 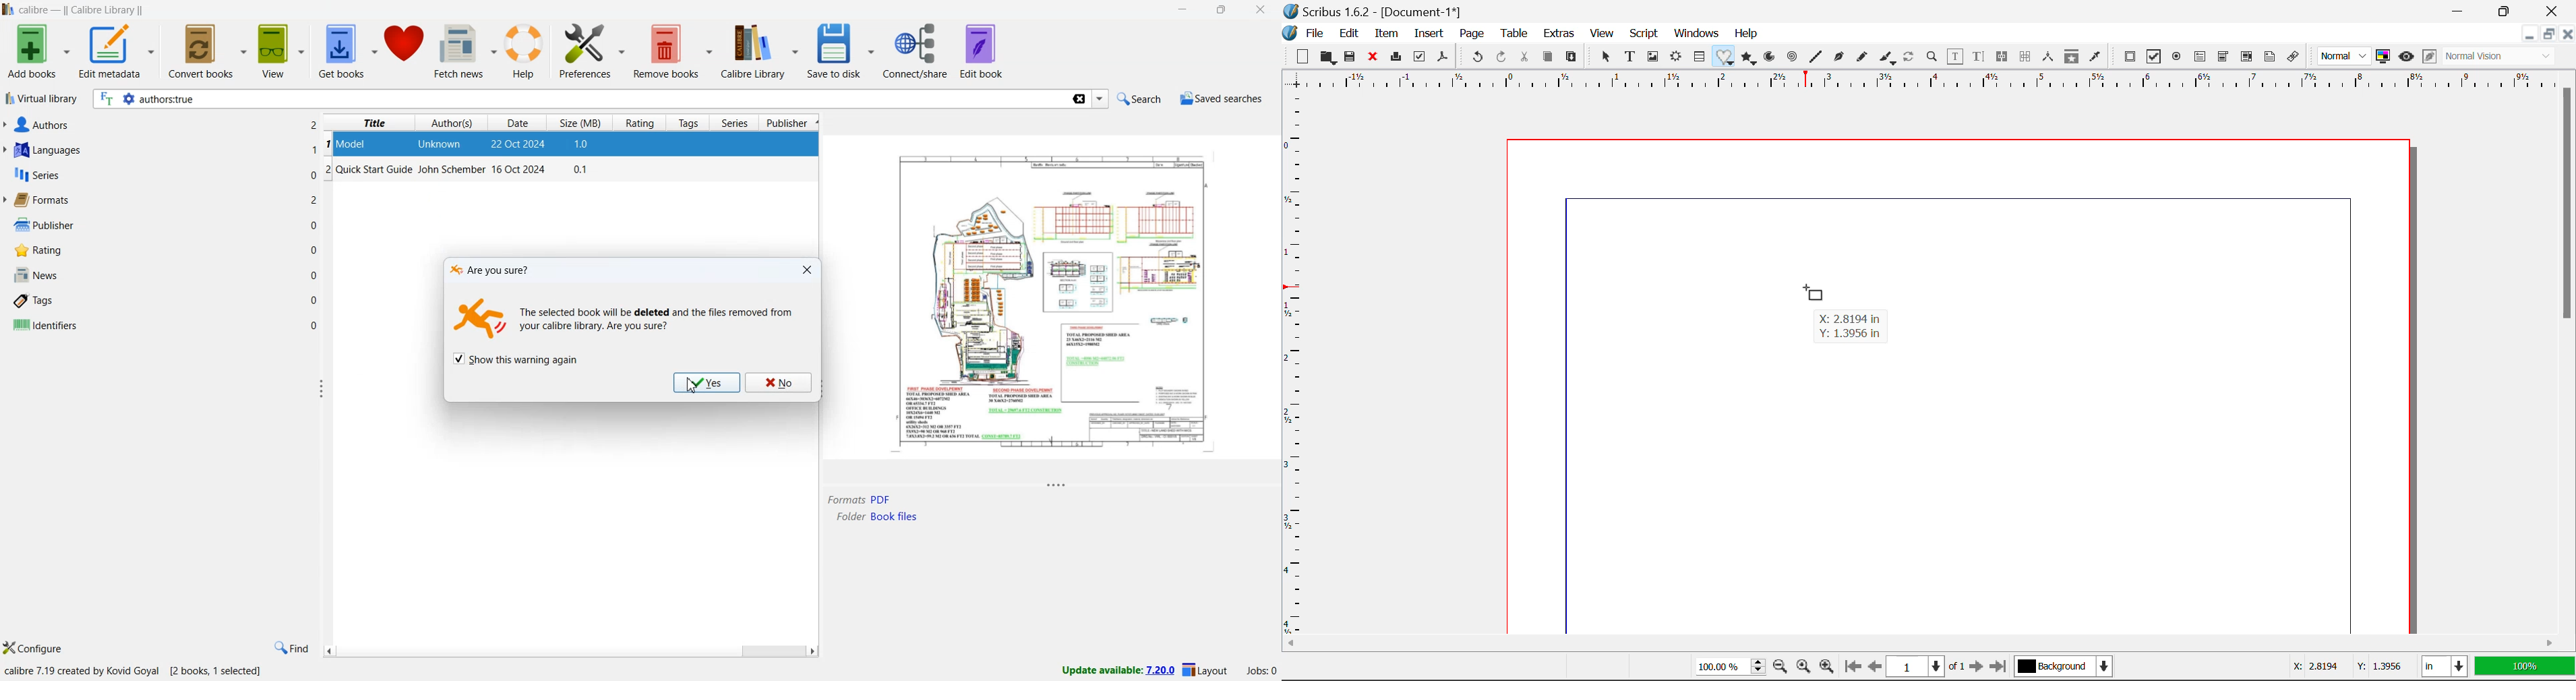 I want to click on View, so click(x=1602, y=35).